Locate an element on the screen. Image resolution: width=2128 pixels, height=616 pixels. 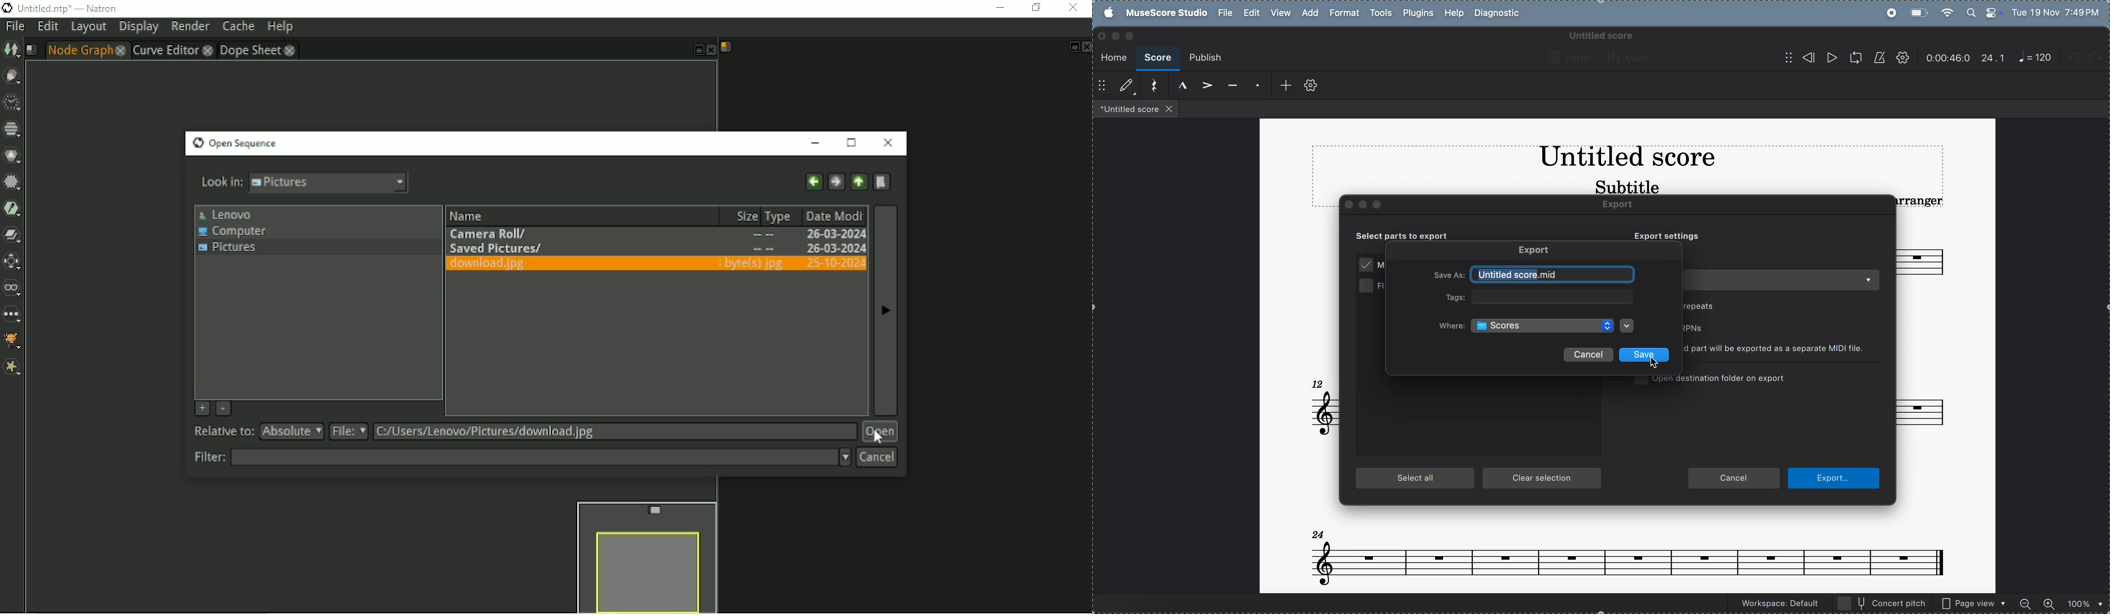
minimize is located at coordinates (1115, 36).